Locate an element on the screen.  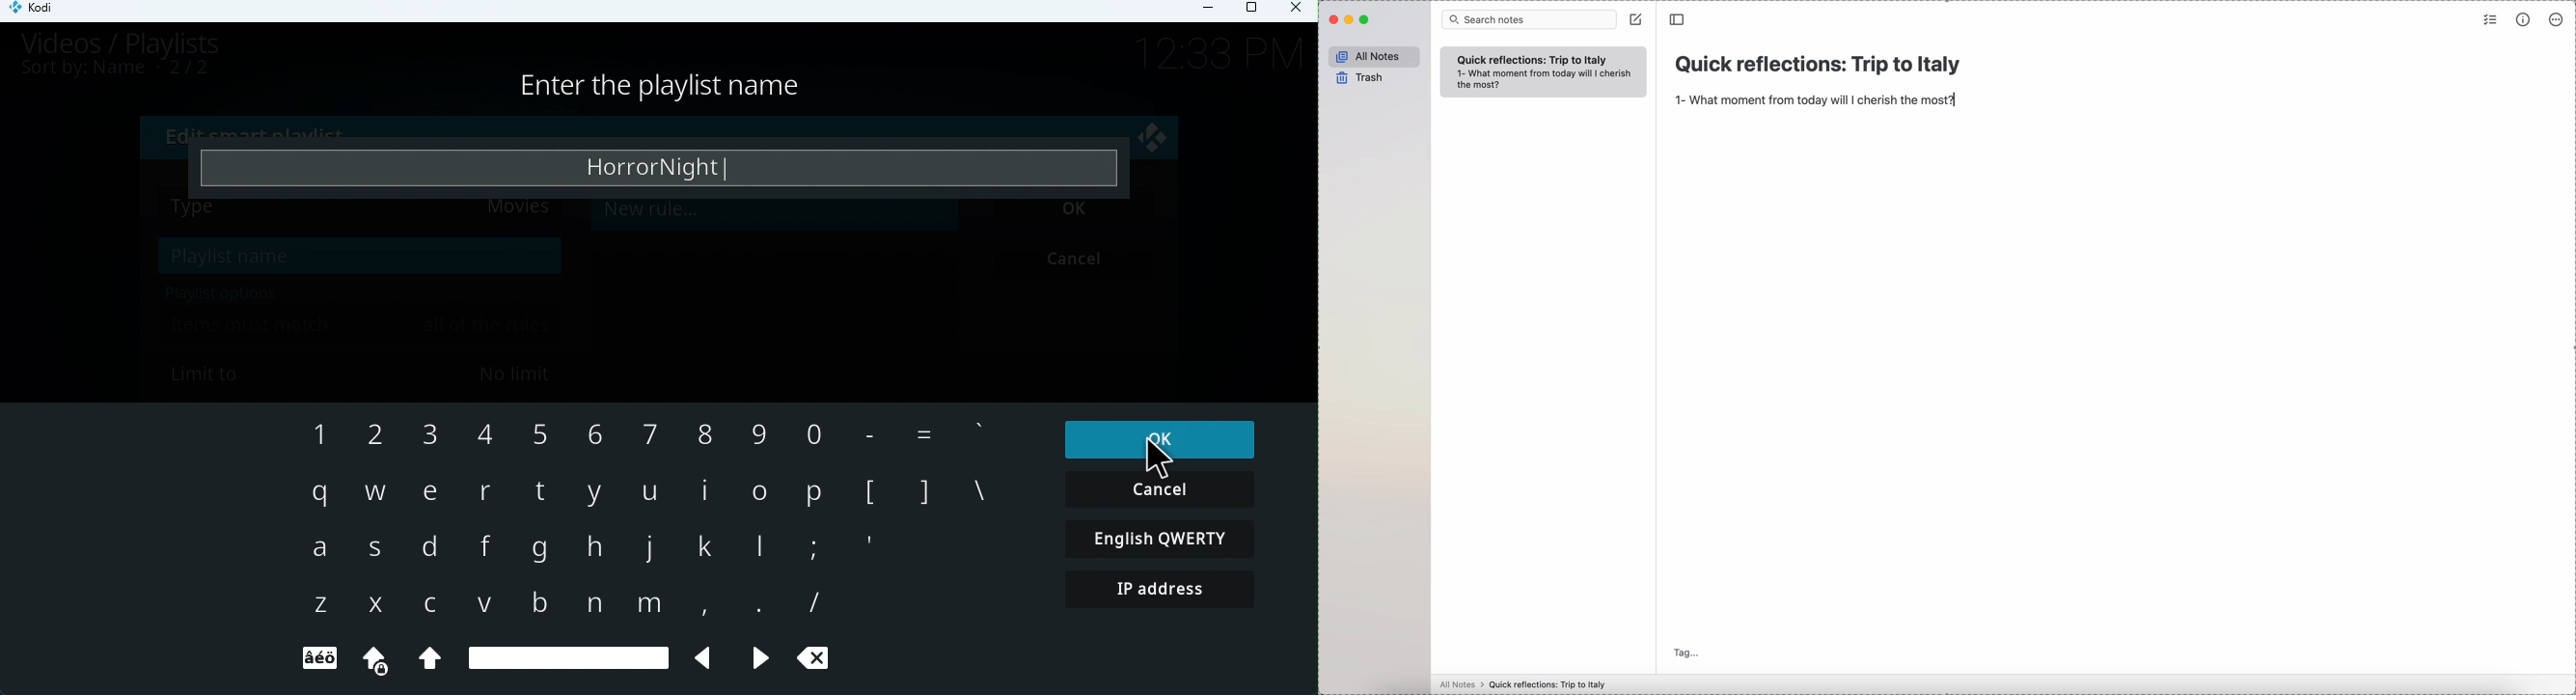
Kodi icon is located at coordinates (39, 12).